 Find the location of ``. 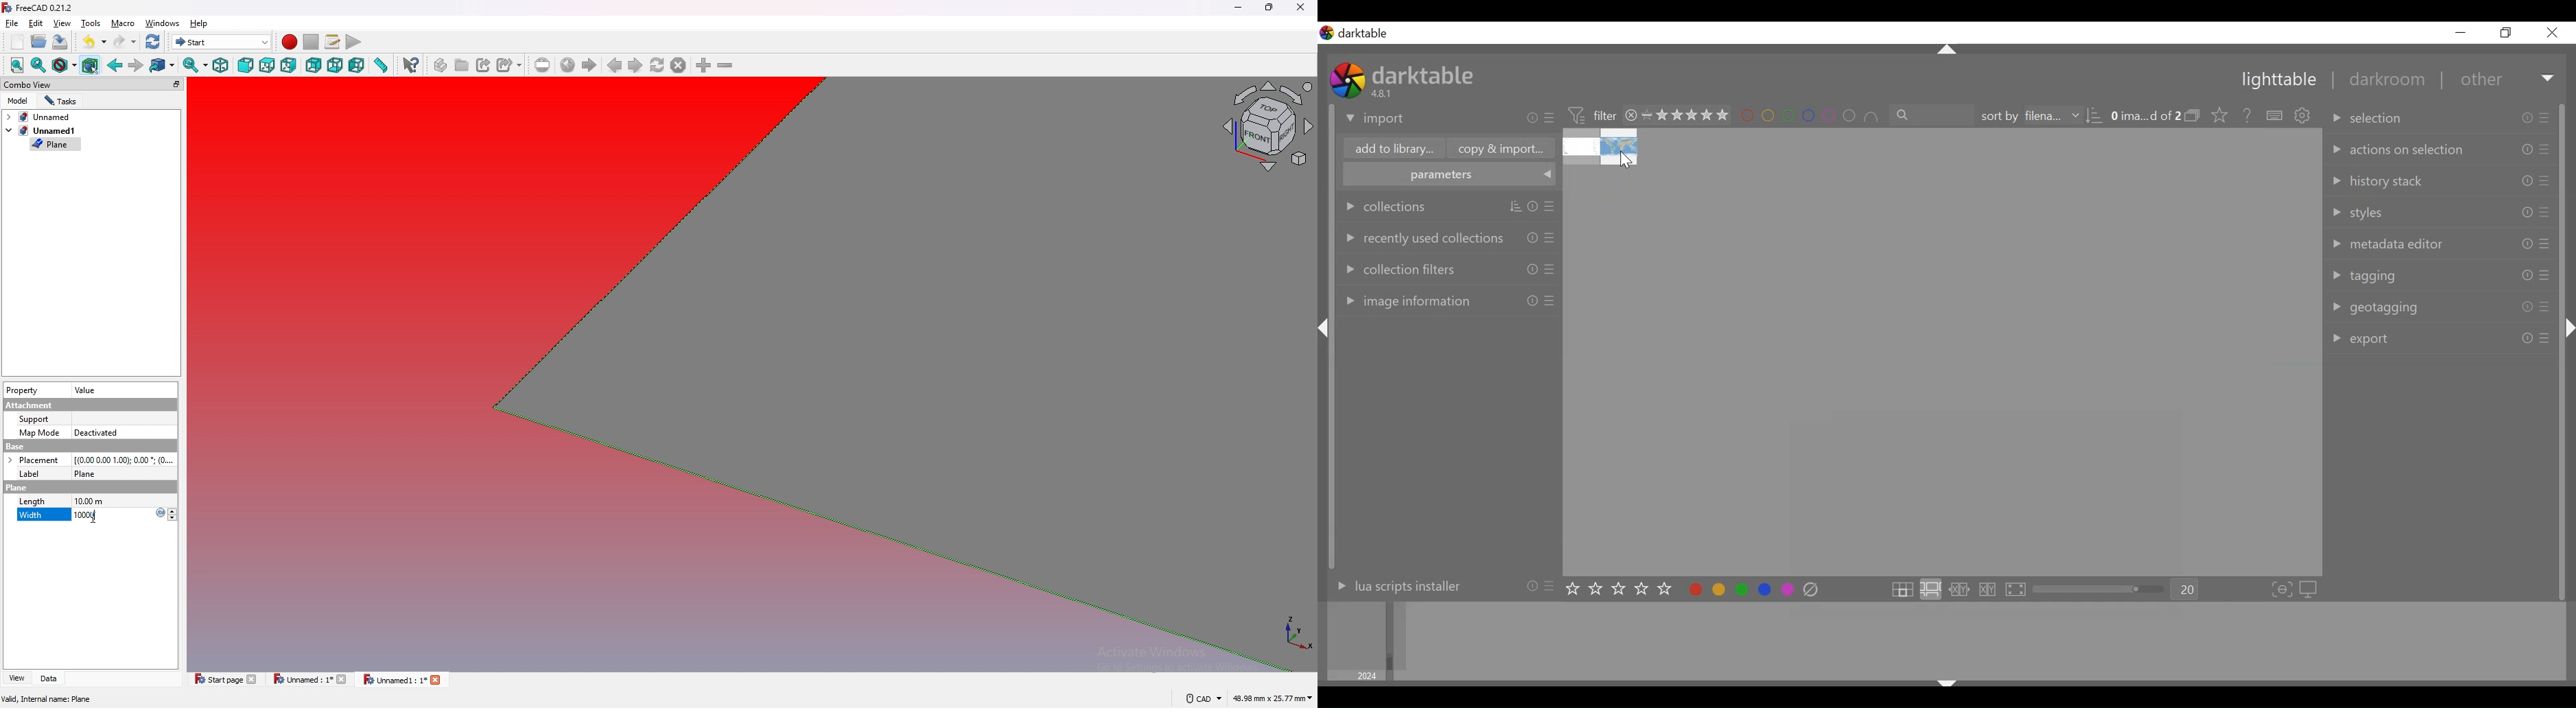

 is located at coordinates (2546, 119).